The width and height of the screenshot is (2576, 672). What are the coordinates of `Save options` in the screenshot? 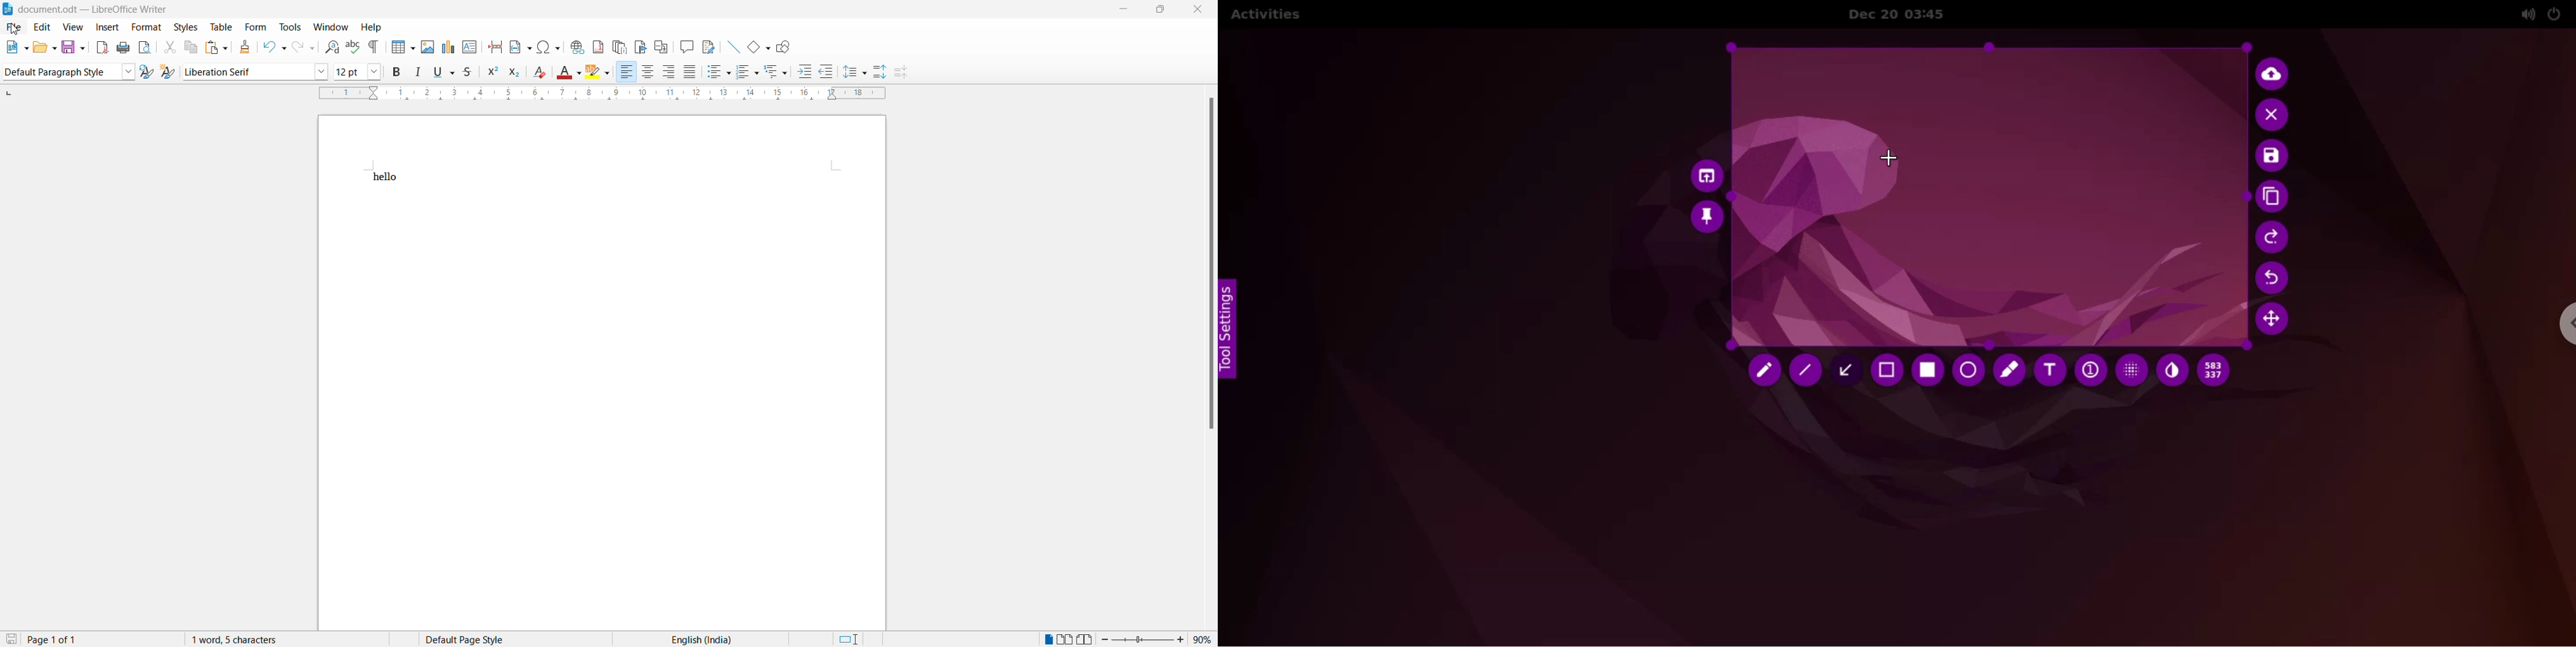 It's located at (73, 48).